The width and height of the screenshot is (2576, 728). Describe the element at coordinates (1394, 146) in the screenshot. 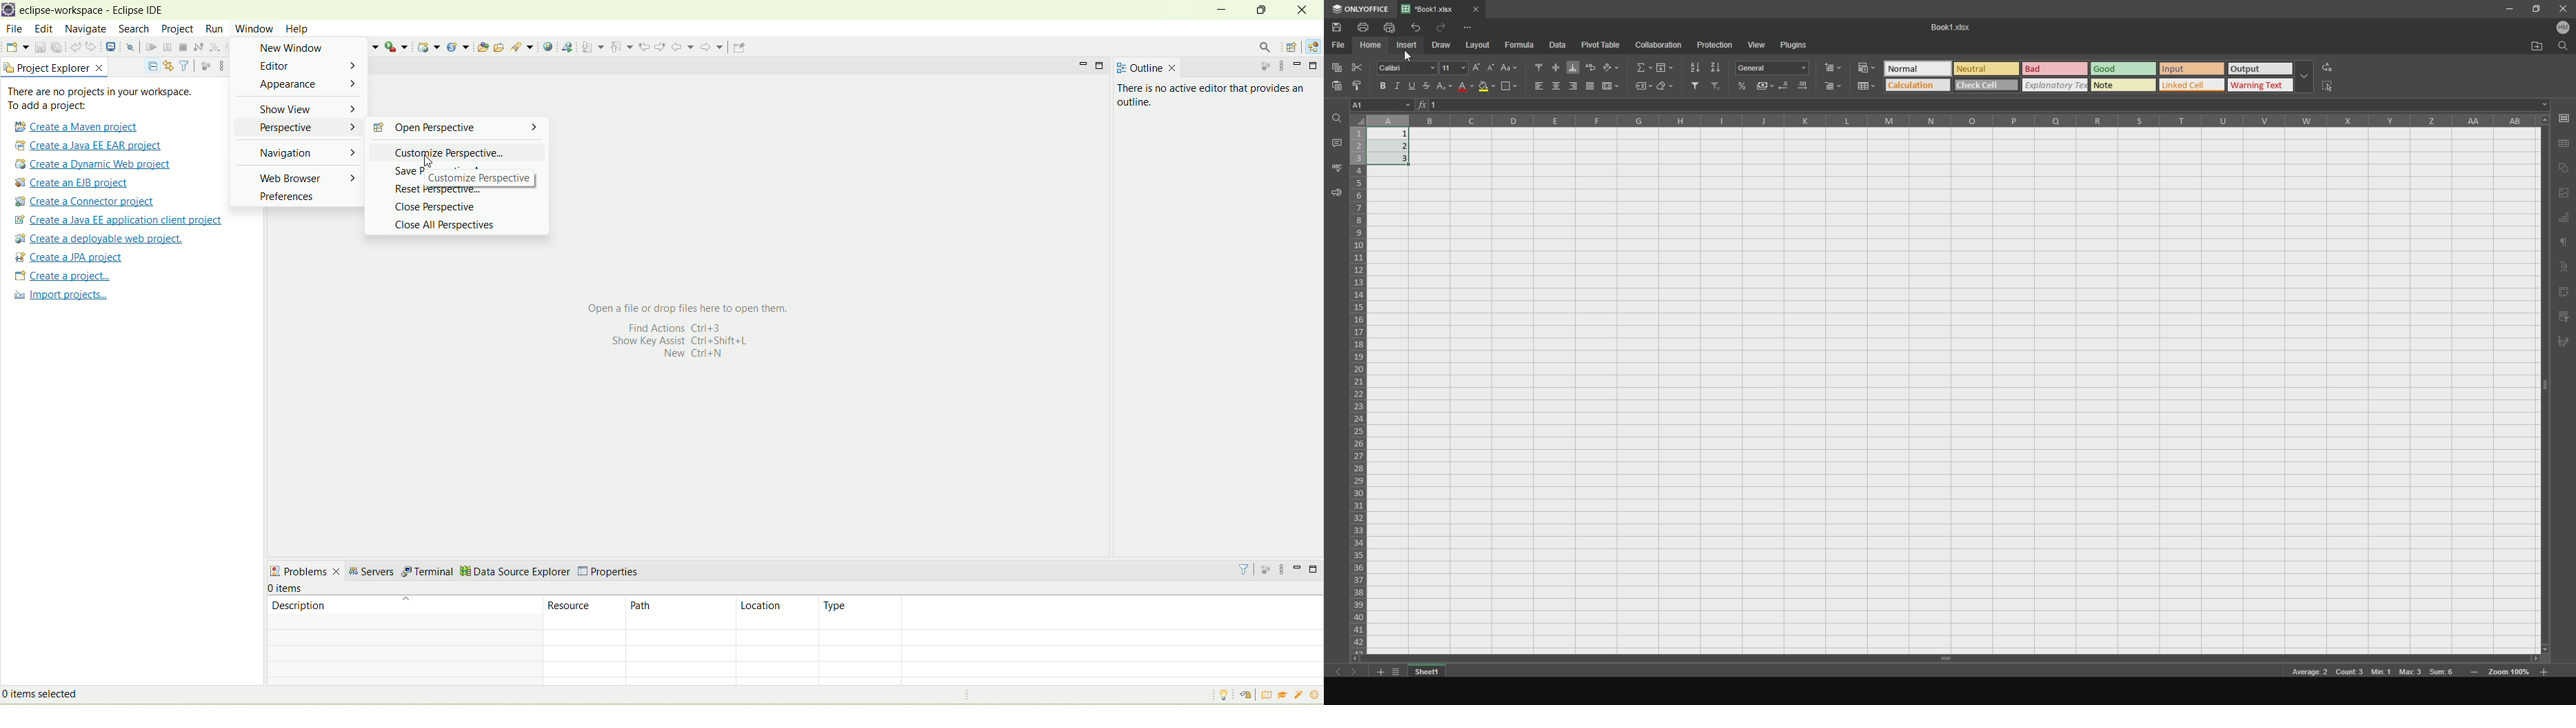

I see `completed cells` at that location.